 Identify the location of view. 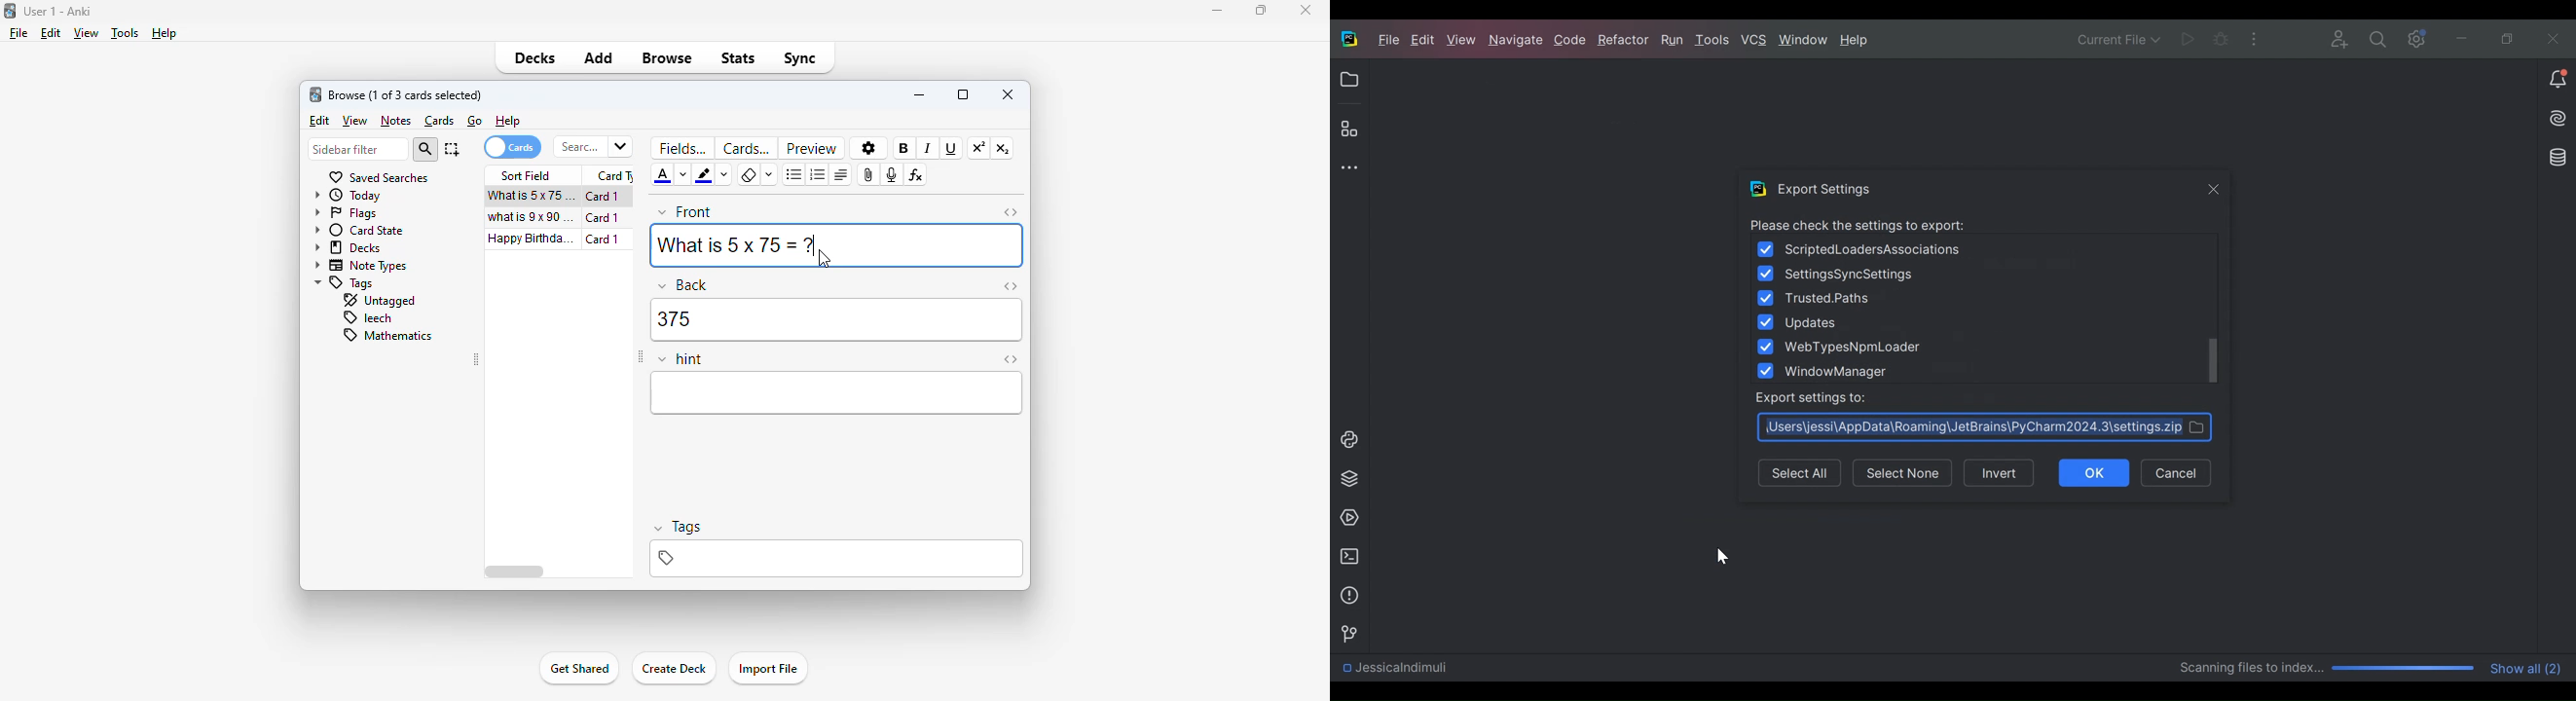
(88, 33).